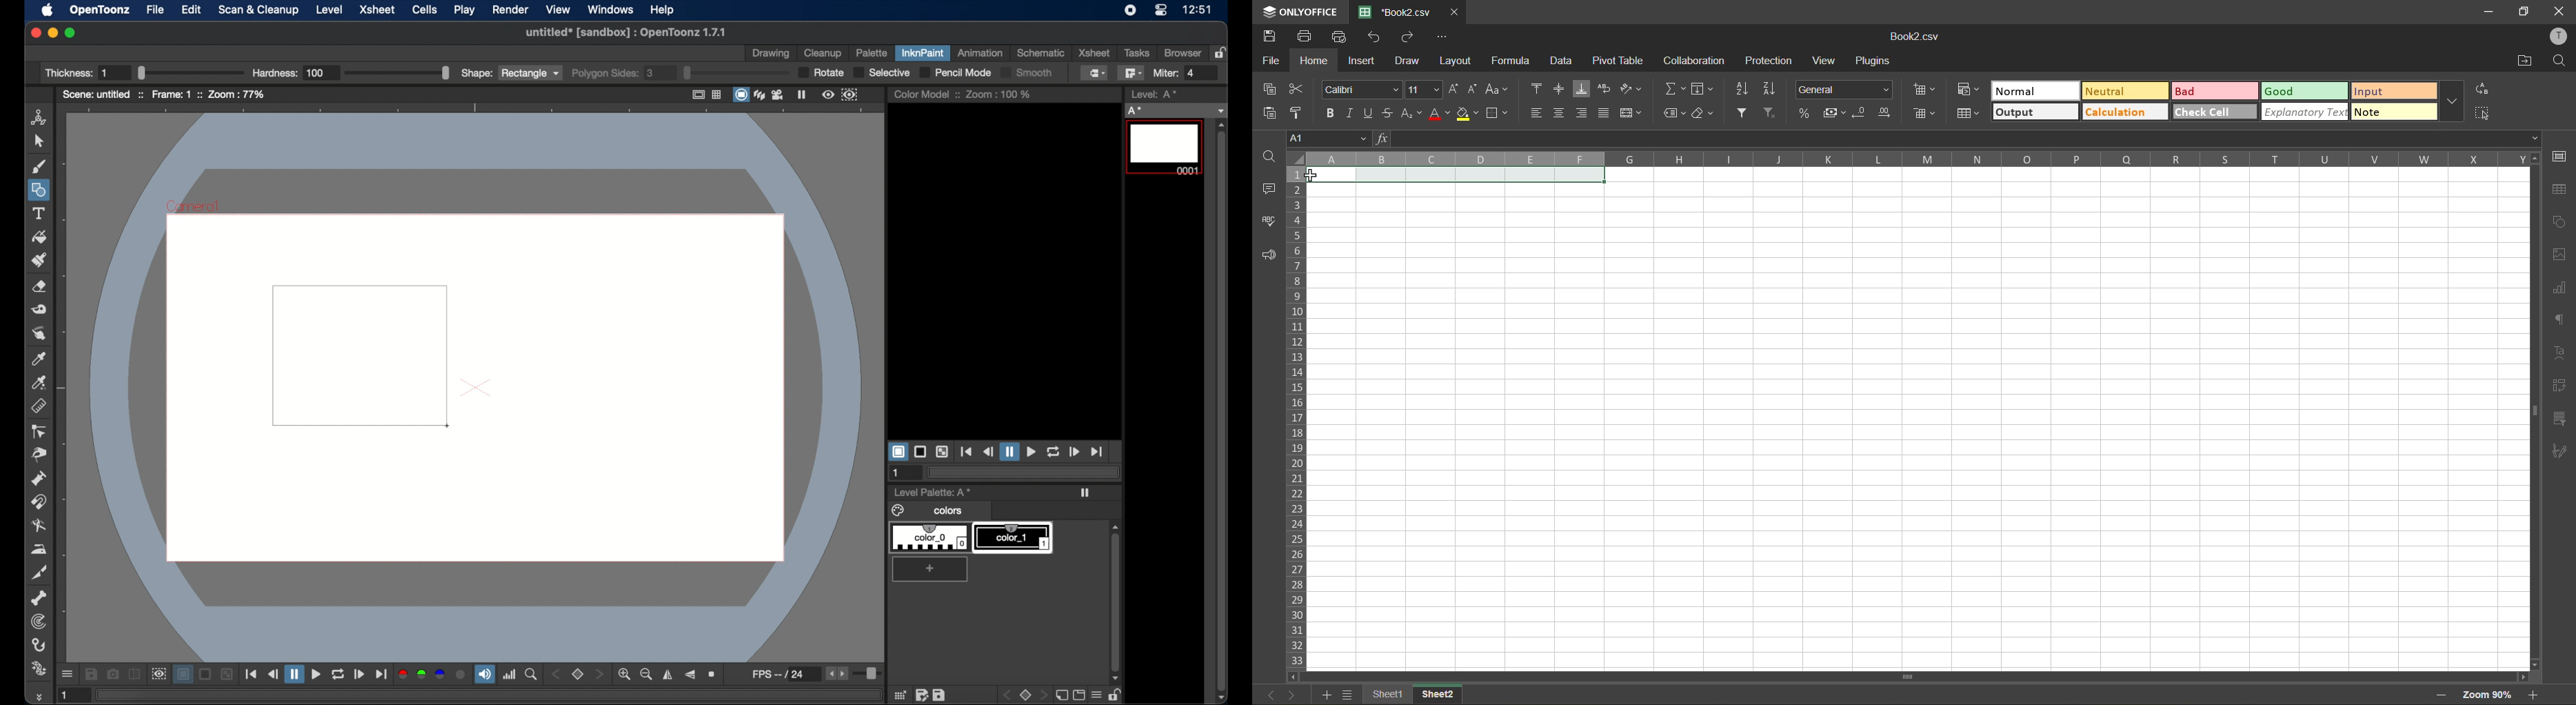  Describe the element at coordinates (1264, 154) in the screenshot. I see `open` at that location.